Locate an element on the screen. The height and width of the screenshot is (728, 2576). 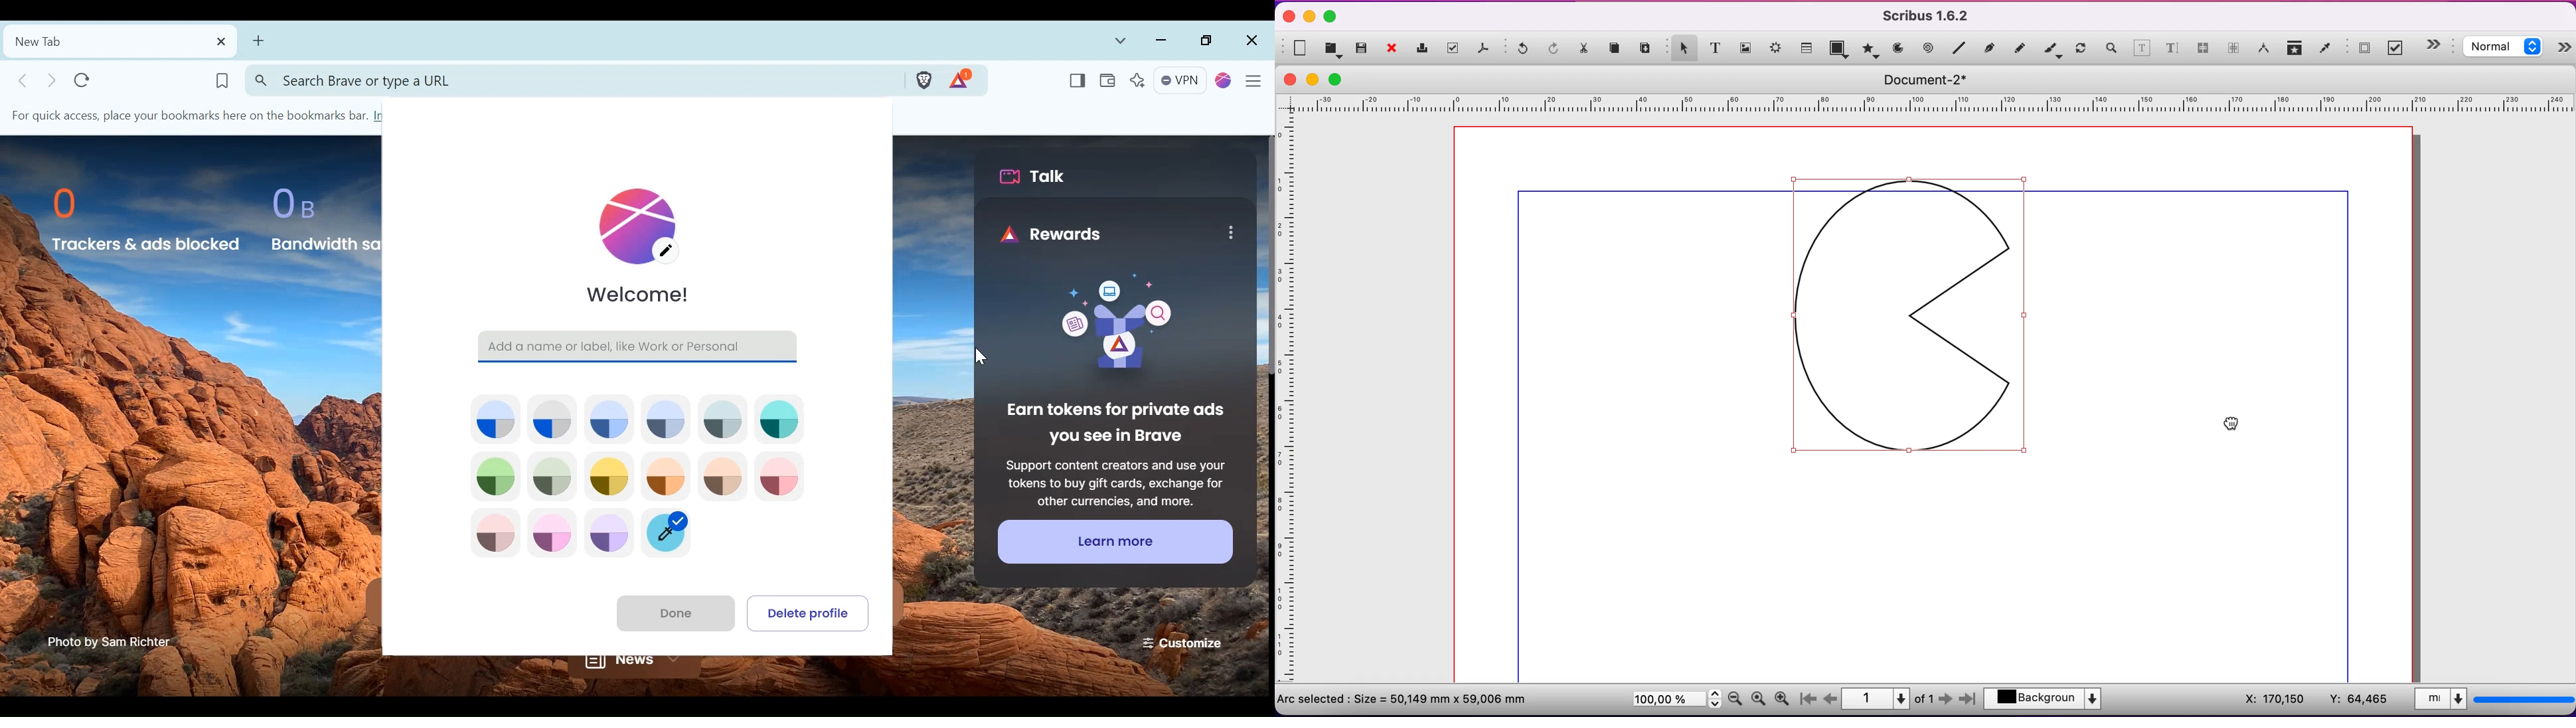
text frame is located at coordinates (1716, 47).